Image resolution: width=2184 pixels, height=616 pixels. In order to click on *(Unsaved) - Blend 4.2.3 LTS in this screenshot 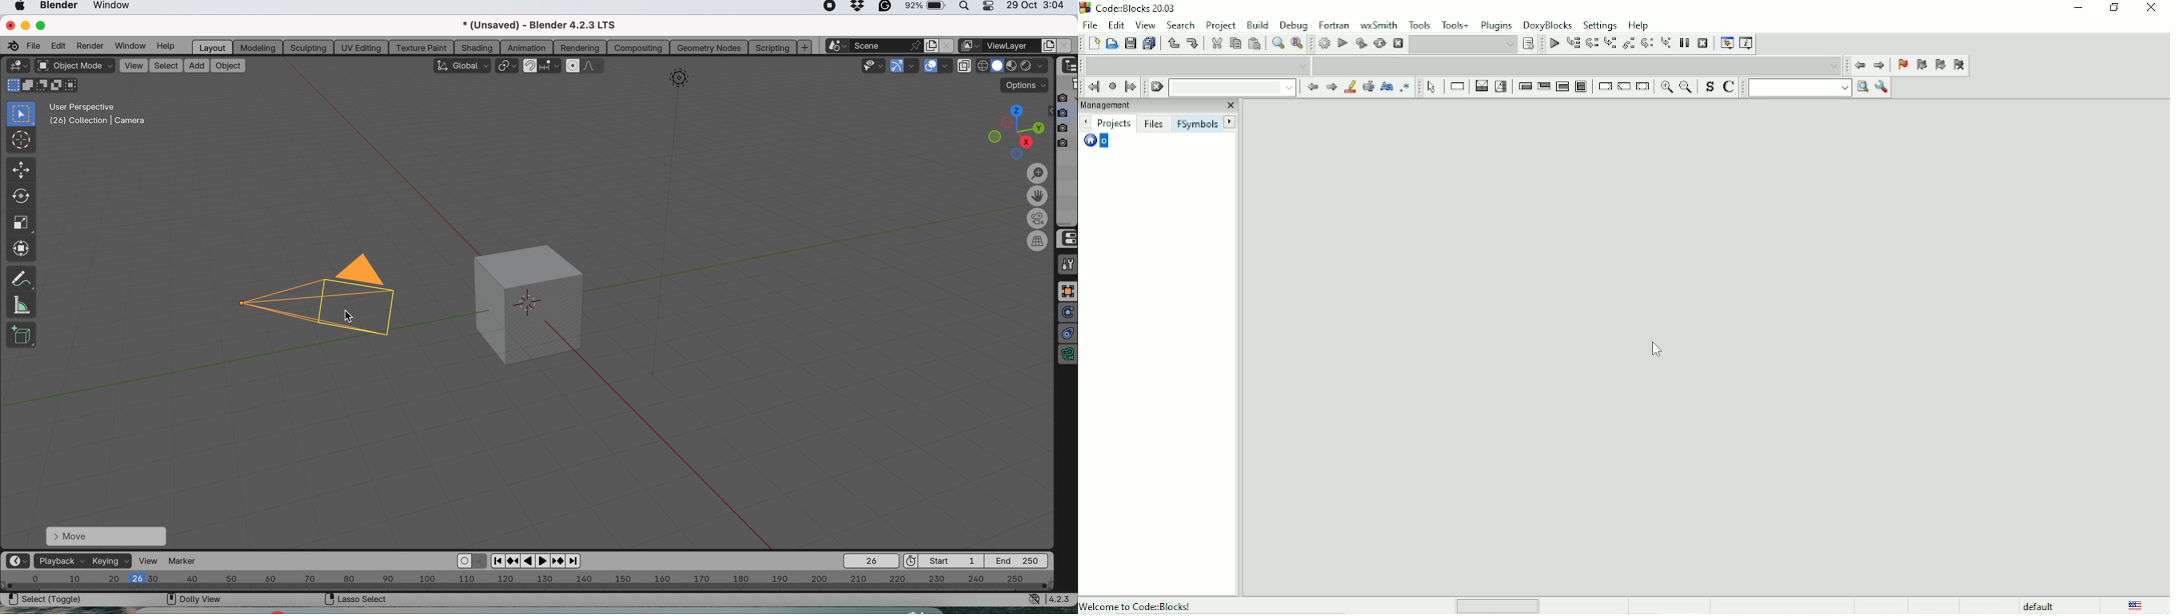, I will do `click(549, 25)`.